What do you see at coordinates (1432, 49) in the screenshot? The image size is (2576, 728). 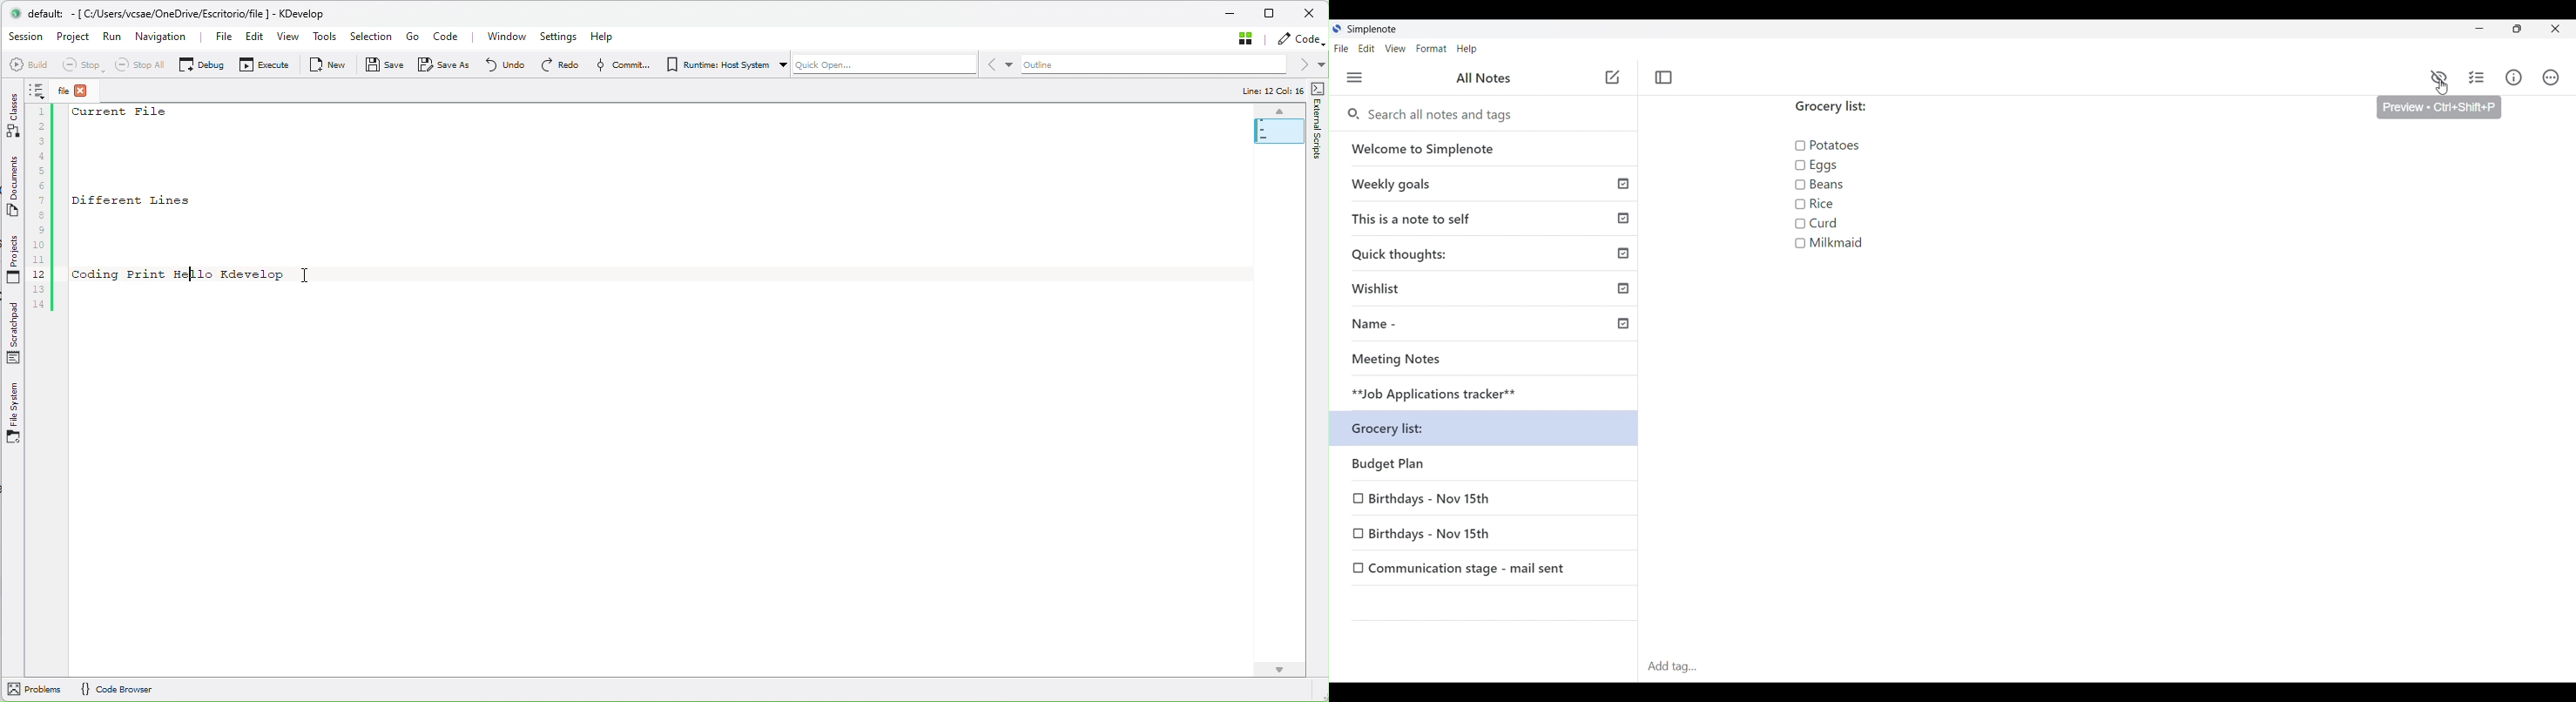 I see `Format` at bounding box center [1432, 49].